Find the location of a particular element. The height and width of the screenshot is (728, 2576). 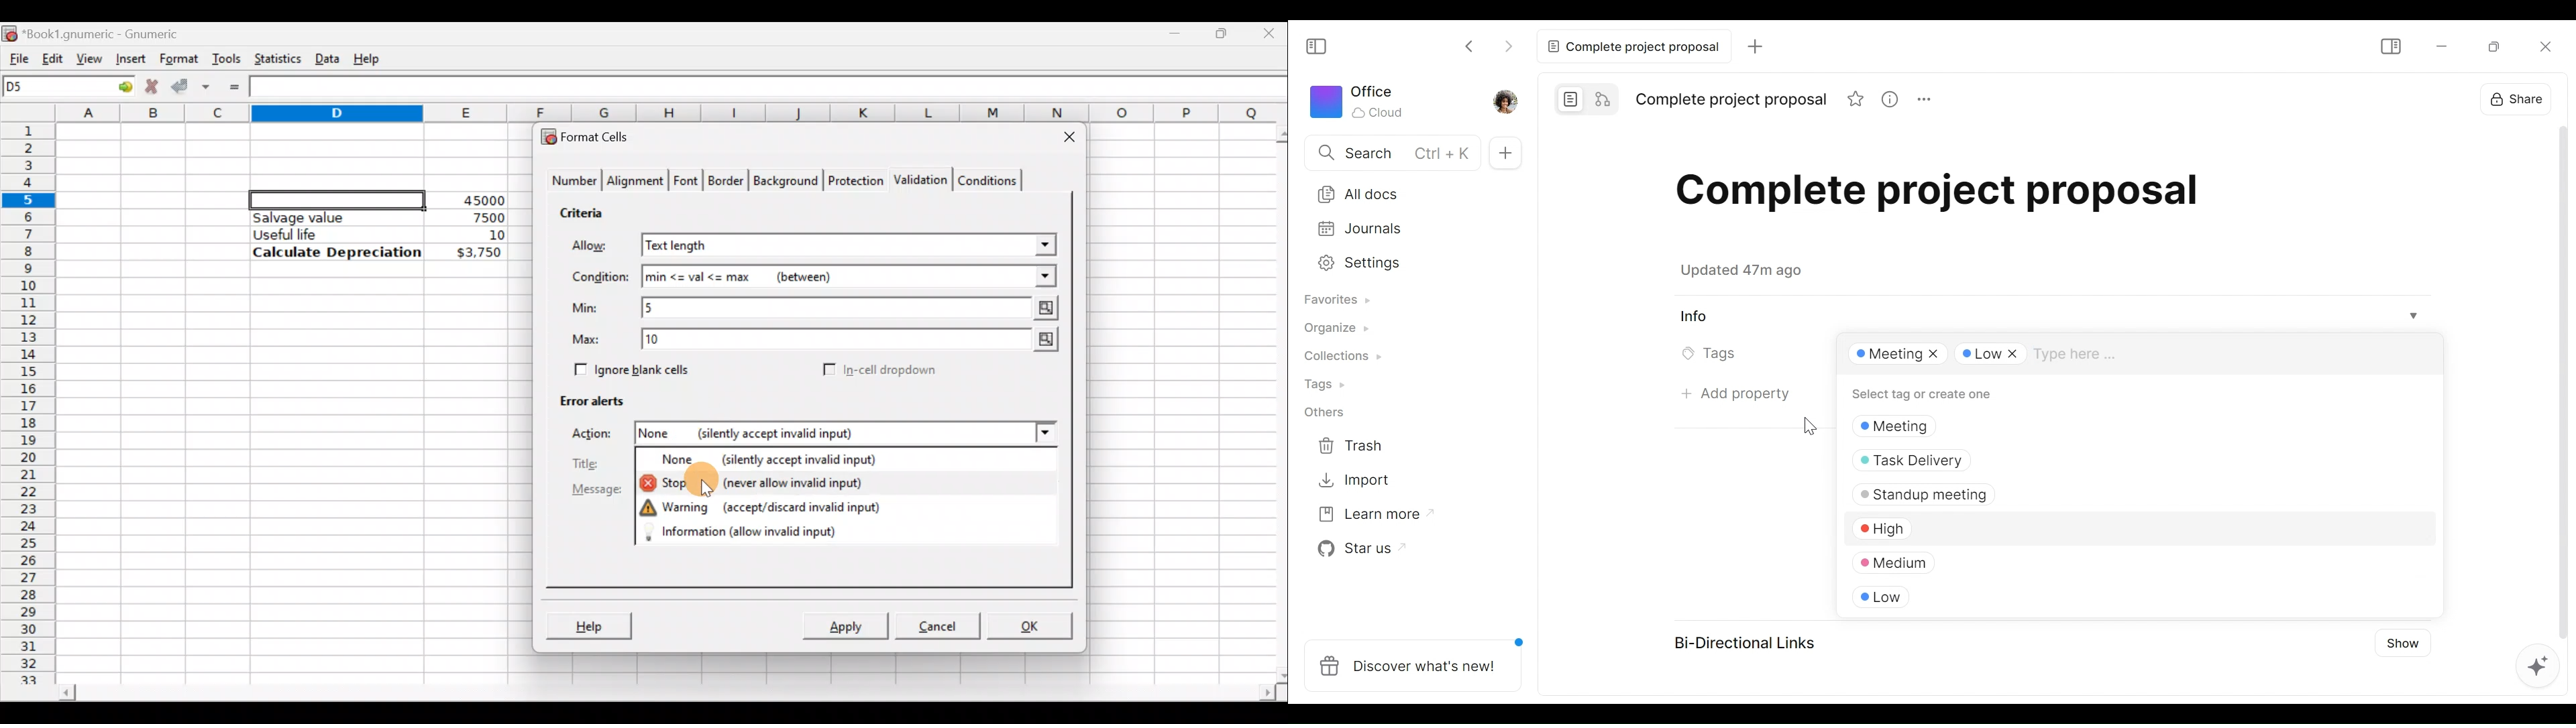

tags is located at coordinates (2042, 426).